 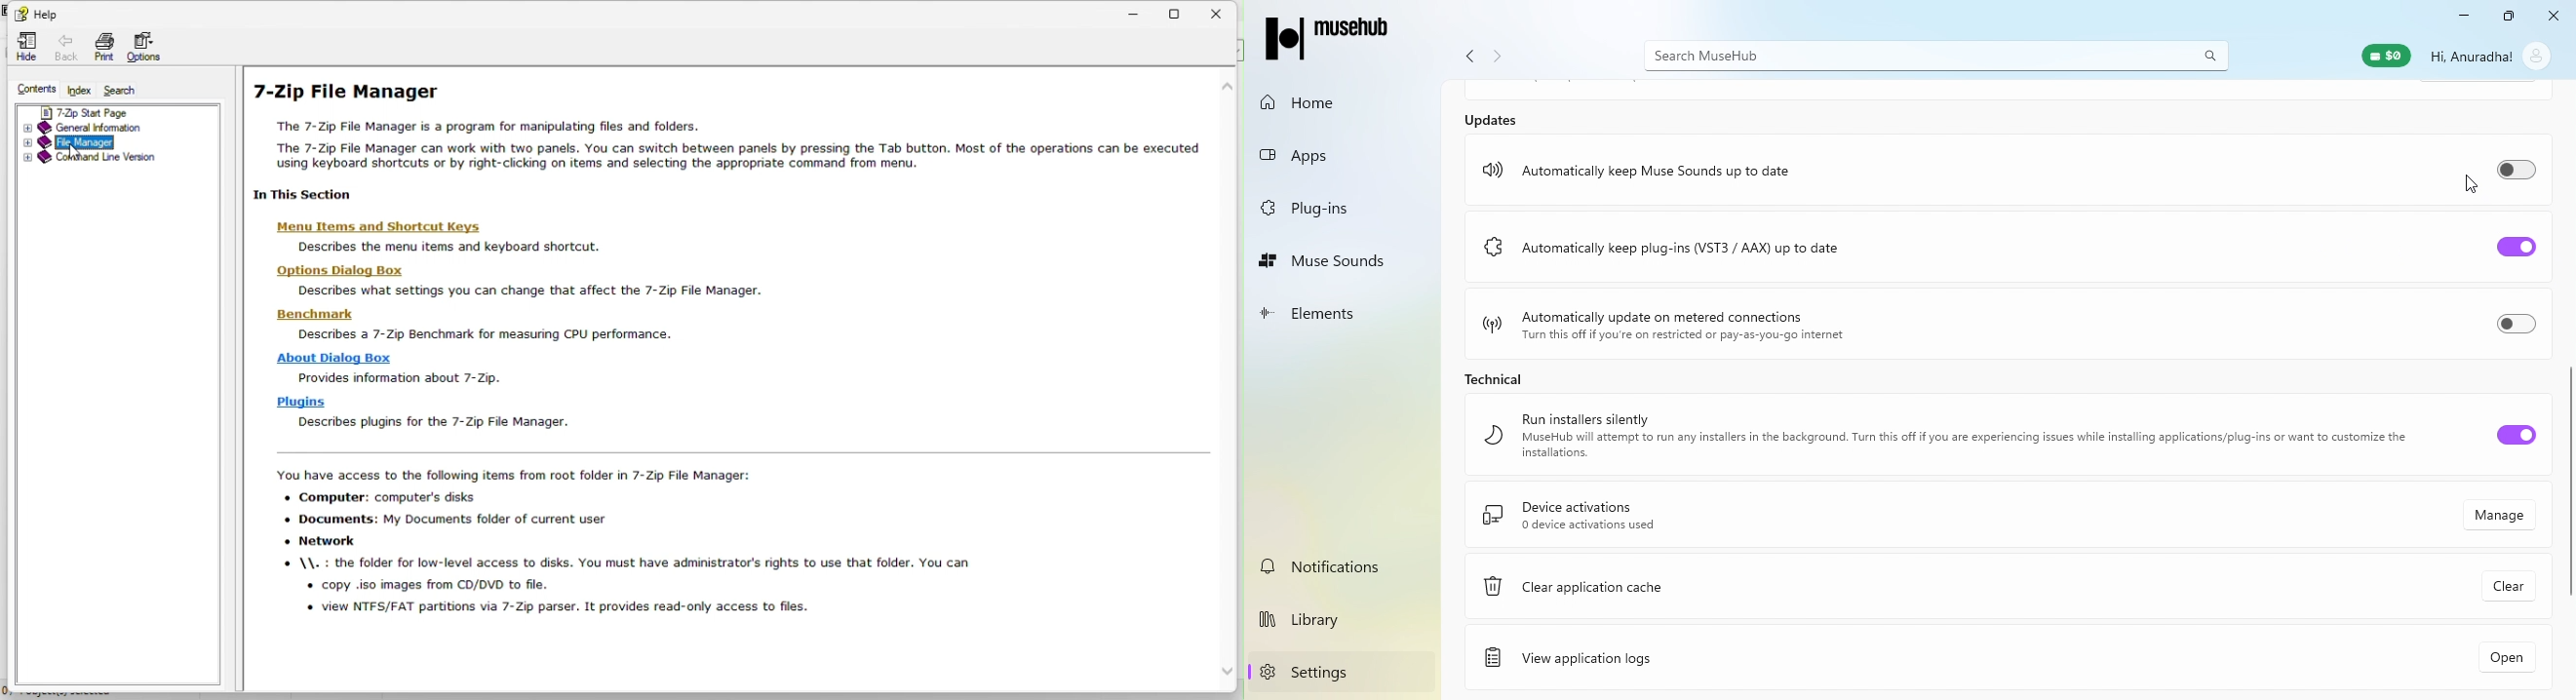 I want to click on Close, so click(x=1226, y=12).